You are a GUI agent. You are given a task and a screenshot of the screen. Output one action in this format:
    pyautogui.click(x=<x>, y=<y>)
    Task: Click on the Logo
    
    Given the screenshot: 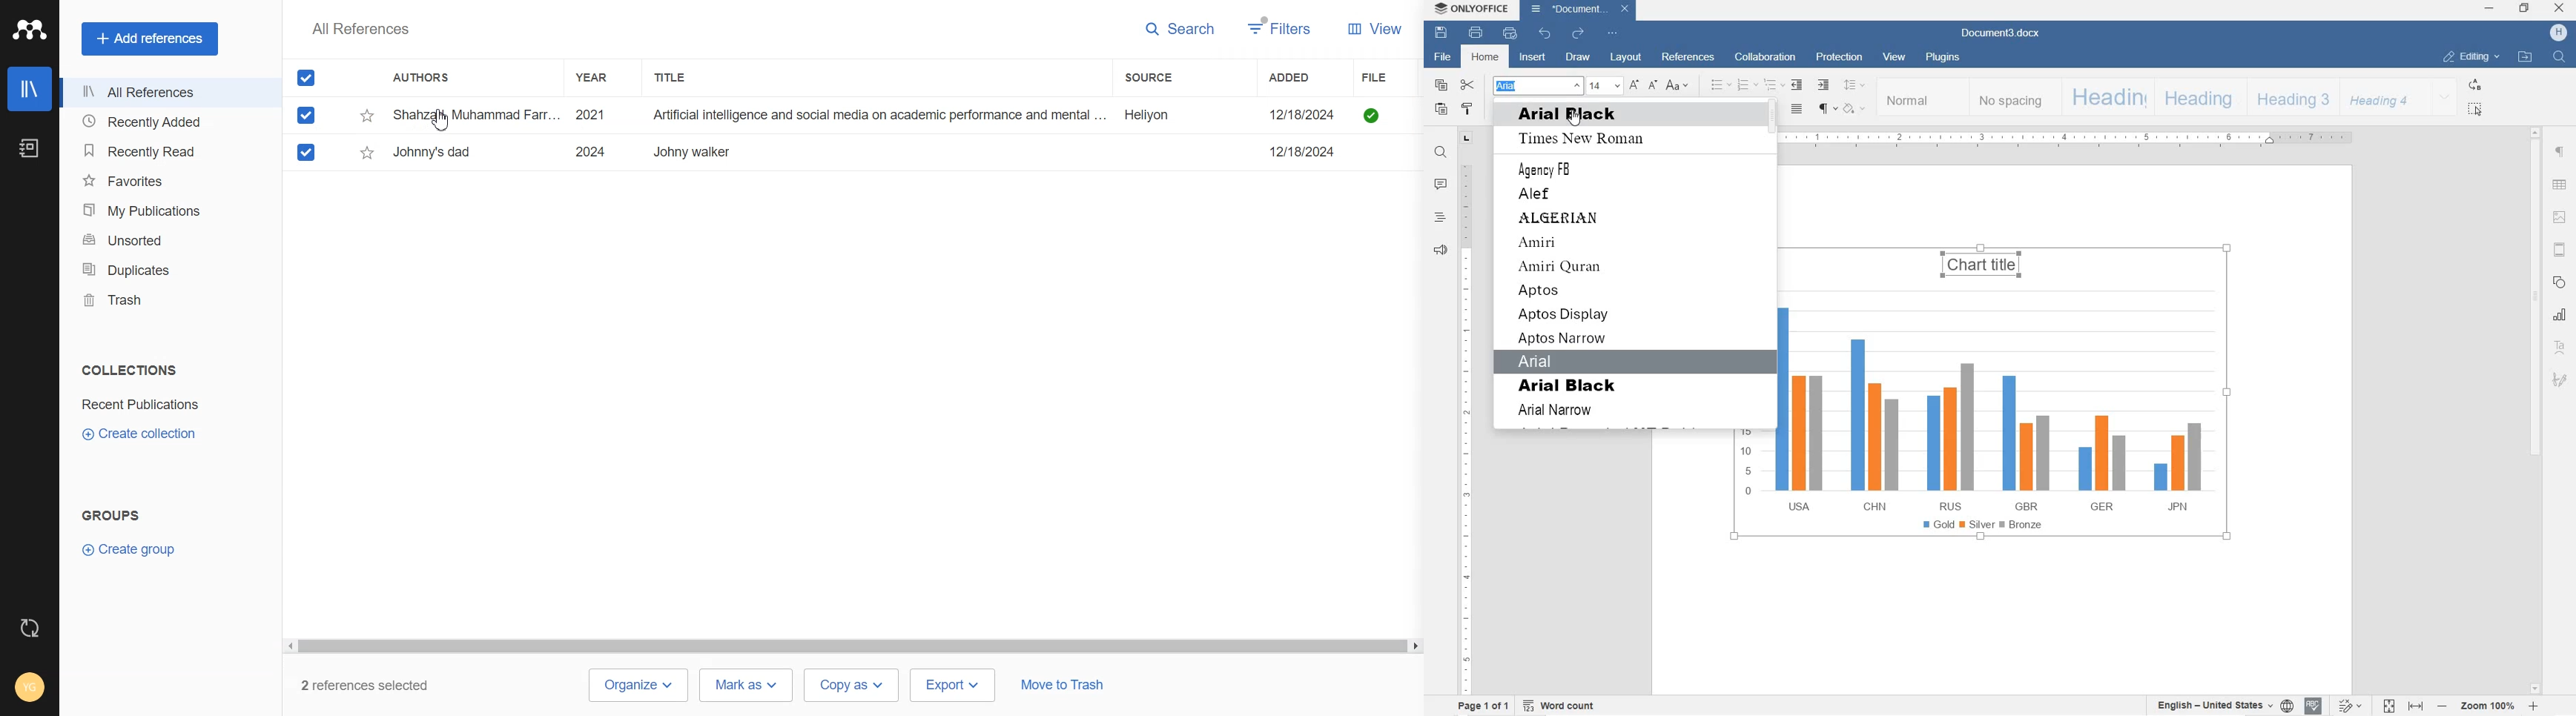 What is the action you would take?
    pyautogui.click(x=29, y=29)
    